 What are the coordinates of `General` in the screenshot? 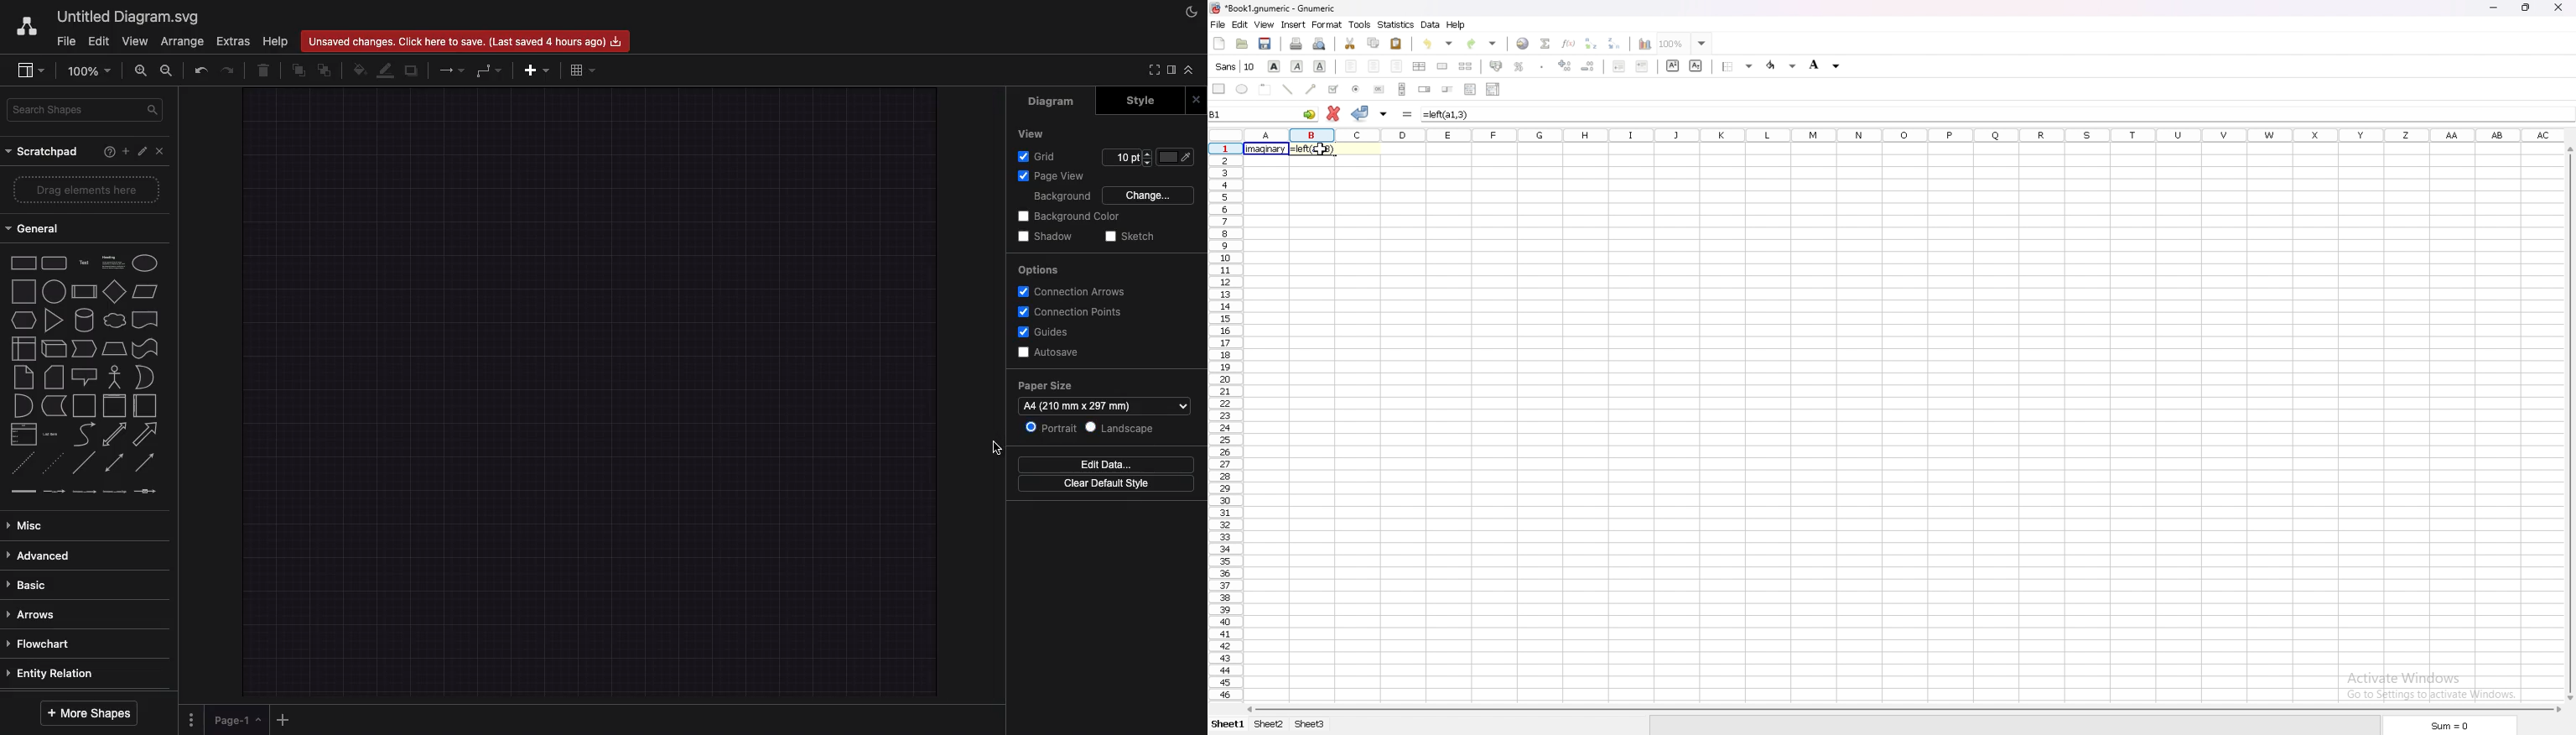 It's located at (36, 227).